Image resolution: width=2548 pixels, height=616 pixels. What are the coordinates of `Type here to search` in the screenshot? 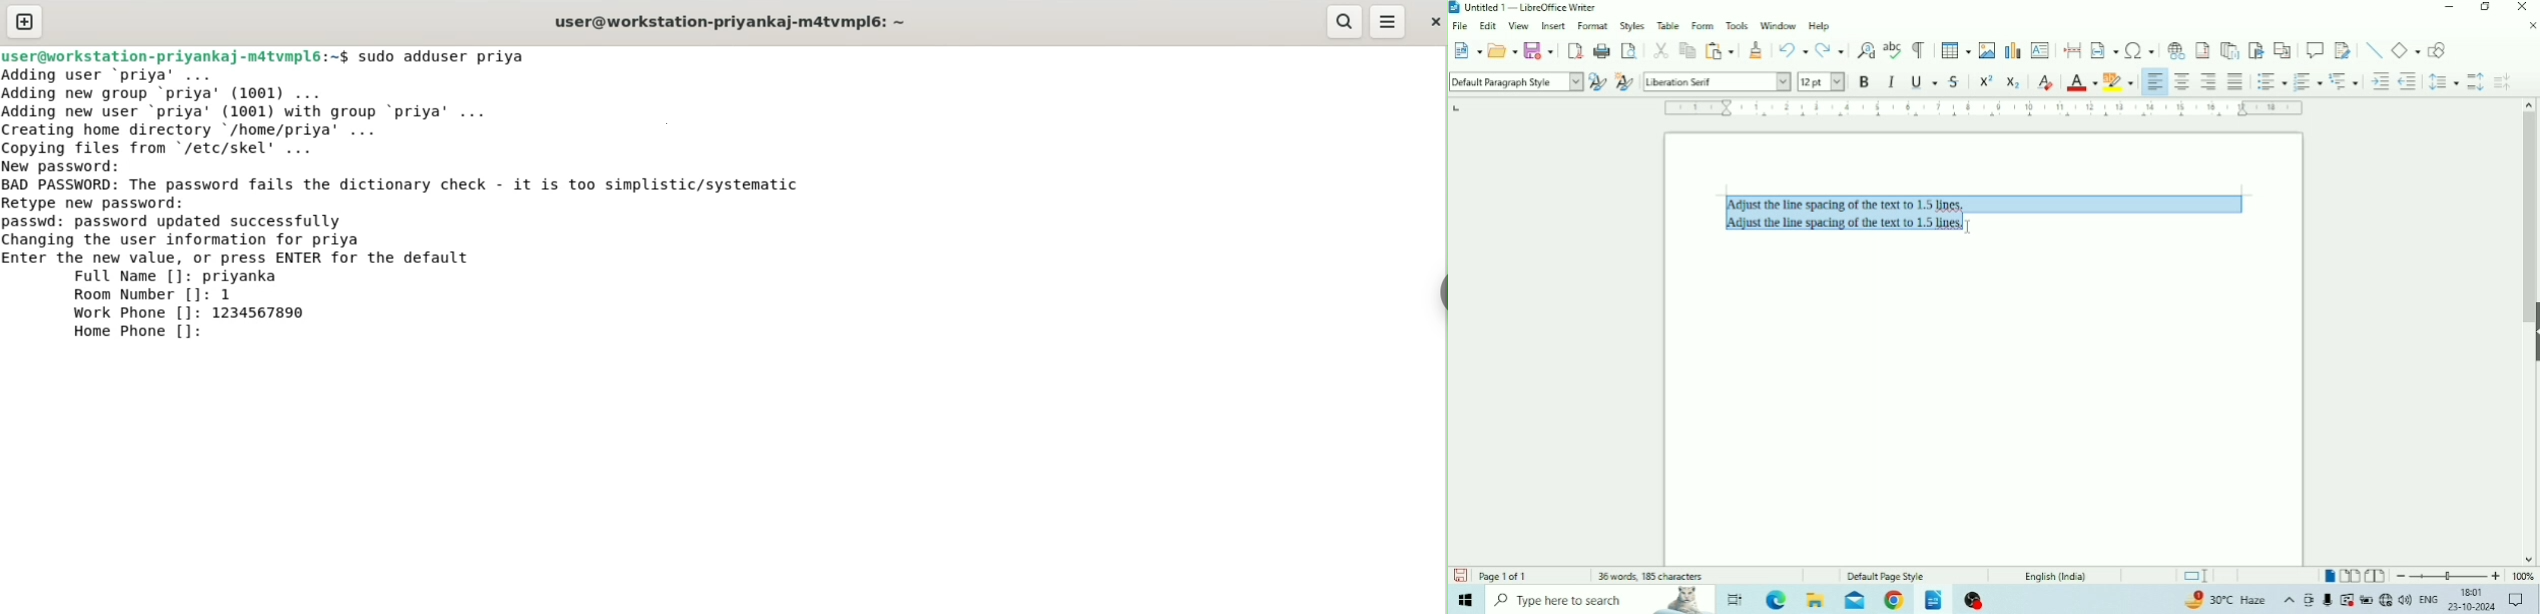 It's located at (1600, 600).